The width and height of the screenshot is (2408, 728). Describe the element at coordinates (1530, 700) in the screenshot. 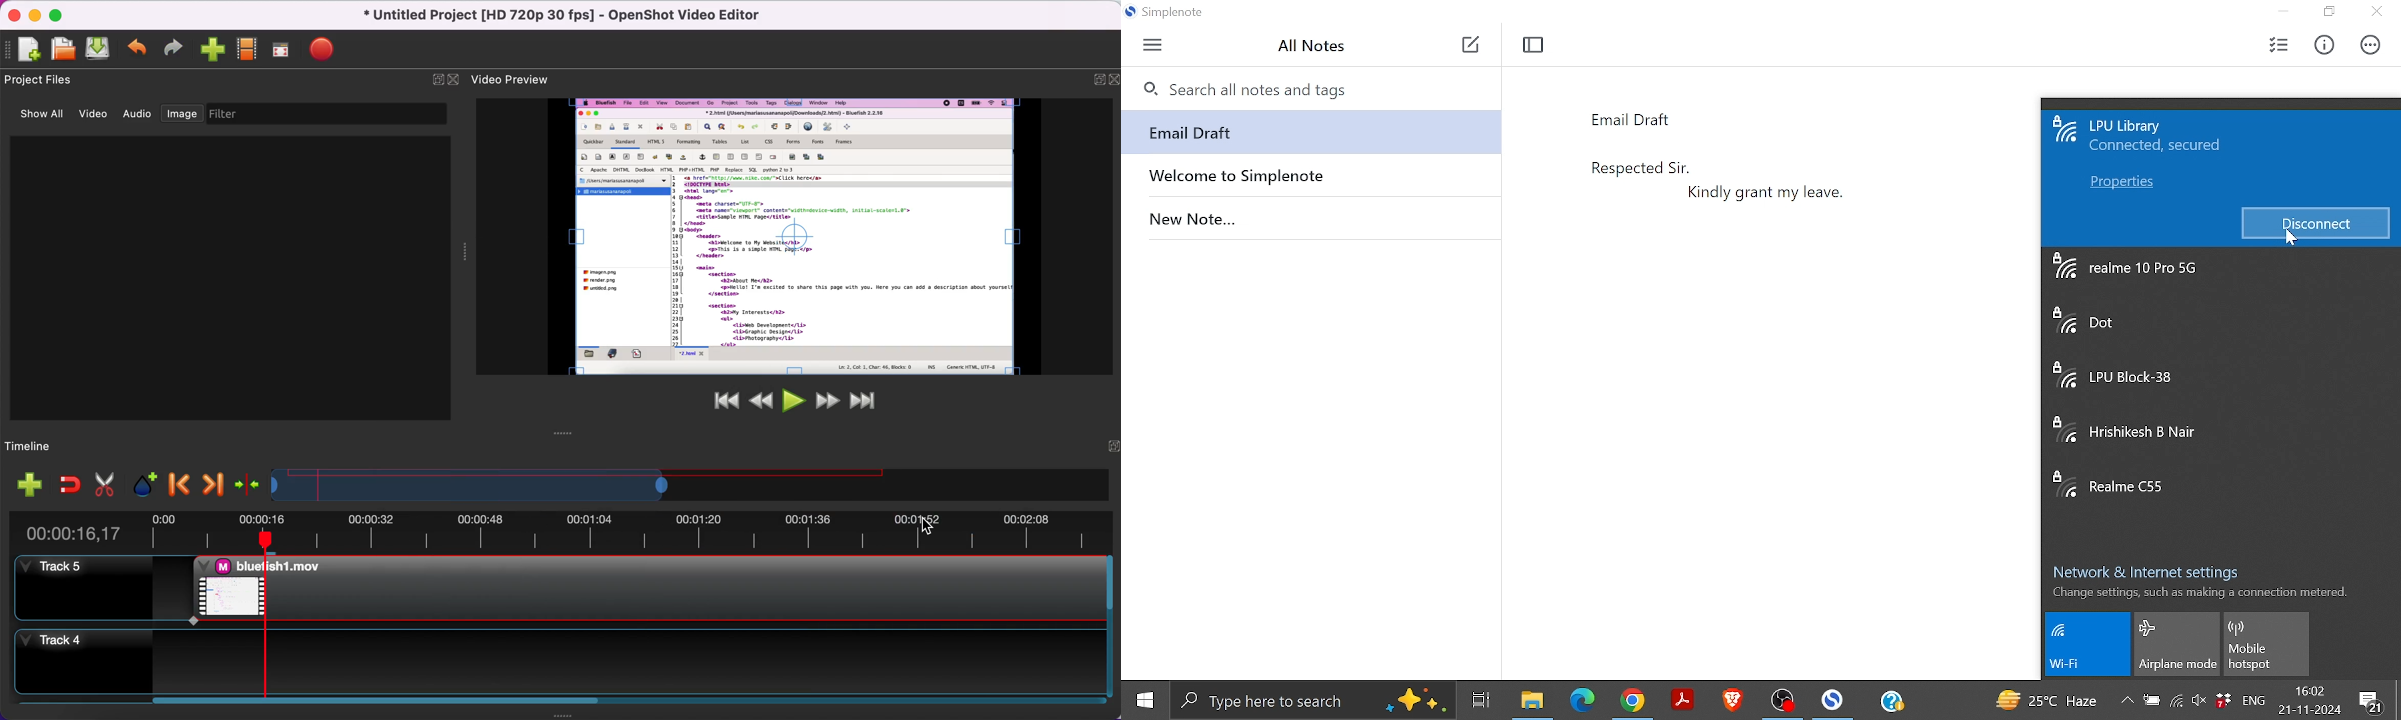

I see `Files` at that location.